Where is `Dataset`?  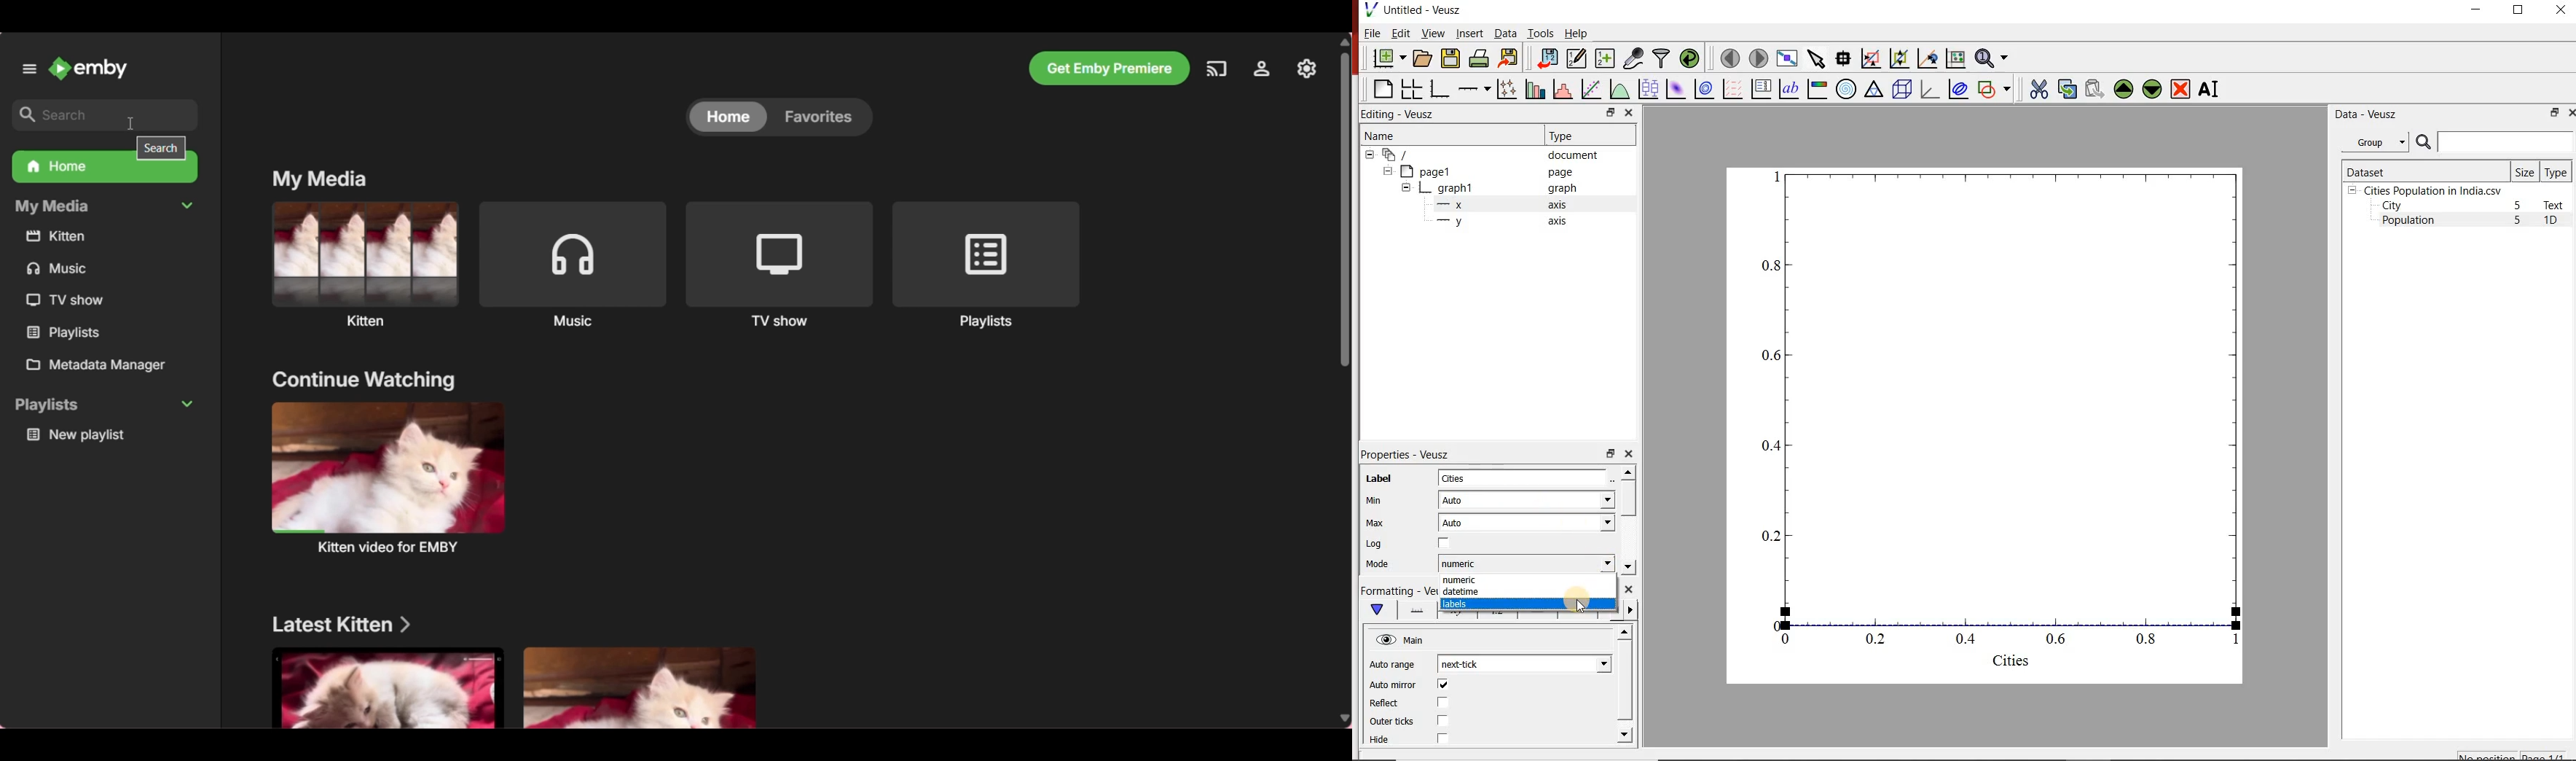
Dataset is located at coordinates (2424, 171).